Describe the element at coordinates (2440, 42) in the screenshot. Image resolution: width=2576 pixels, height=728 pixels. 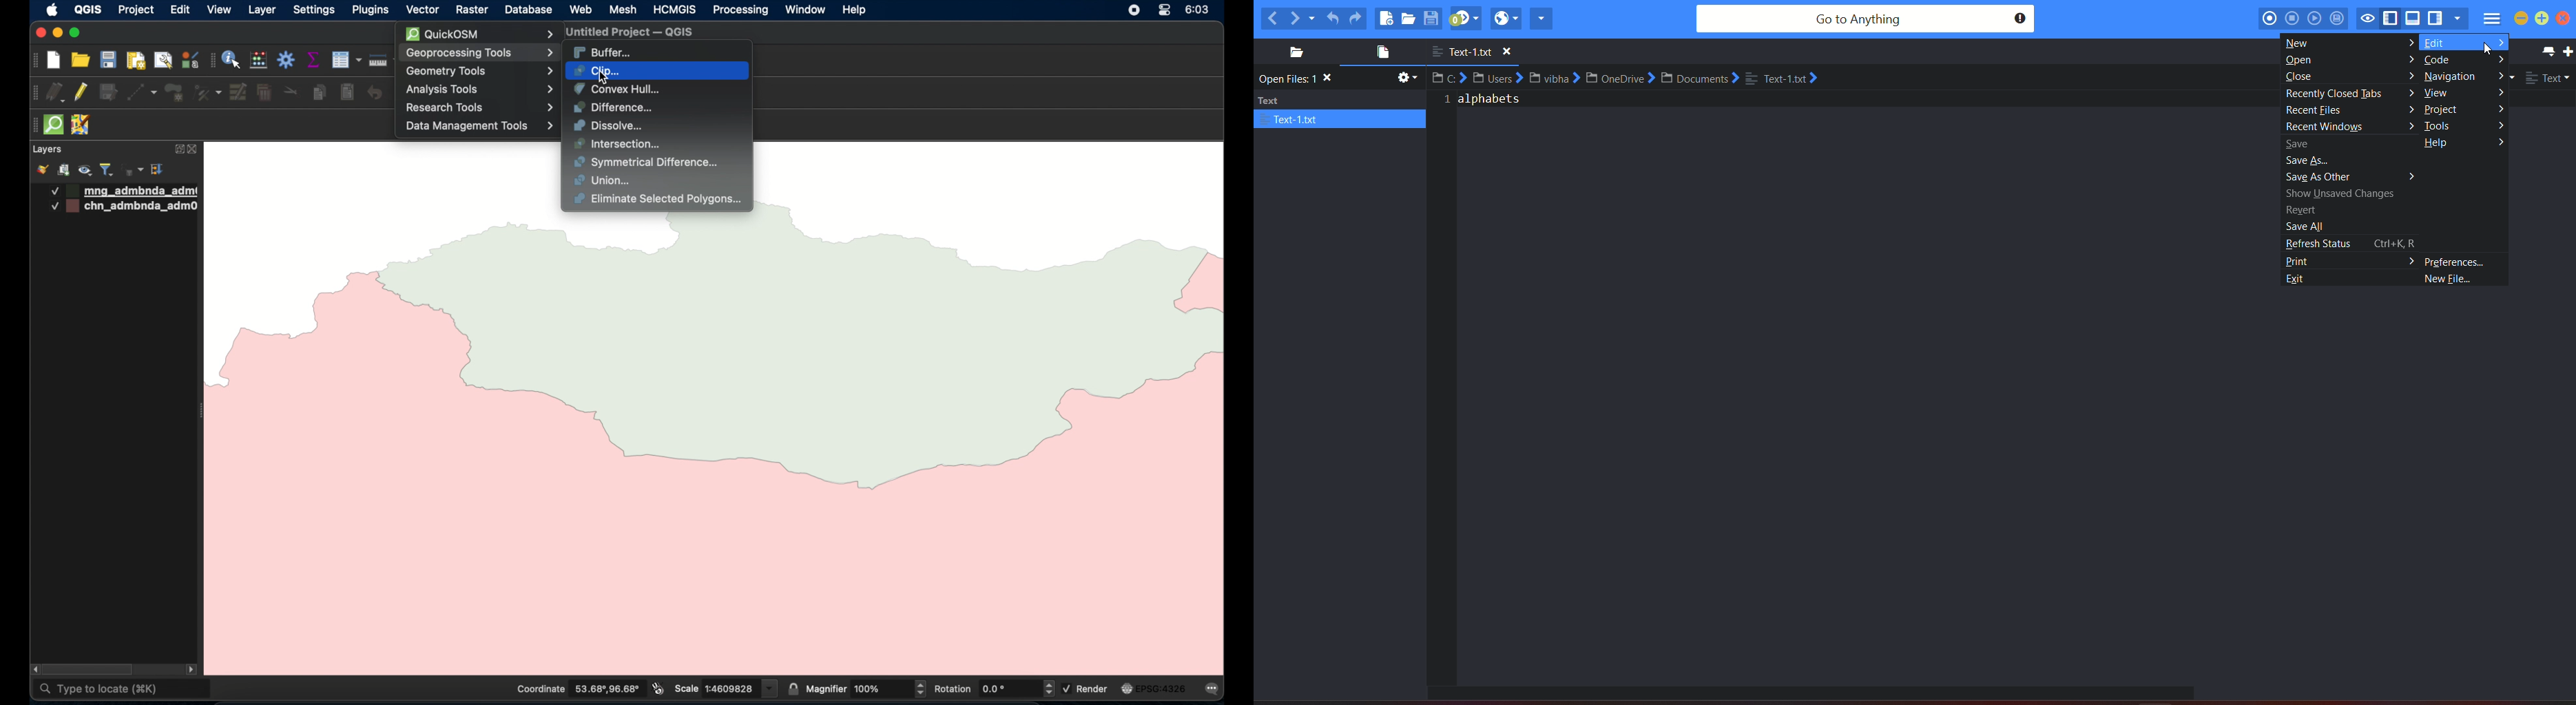
I see `edit` at that location.